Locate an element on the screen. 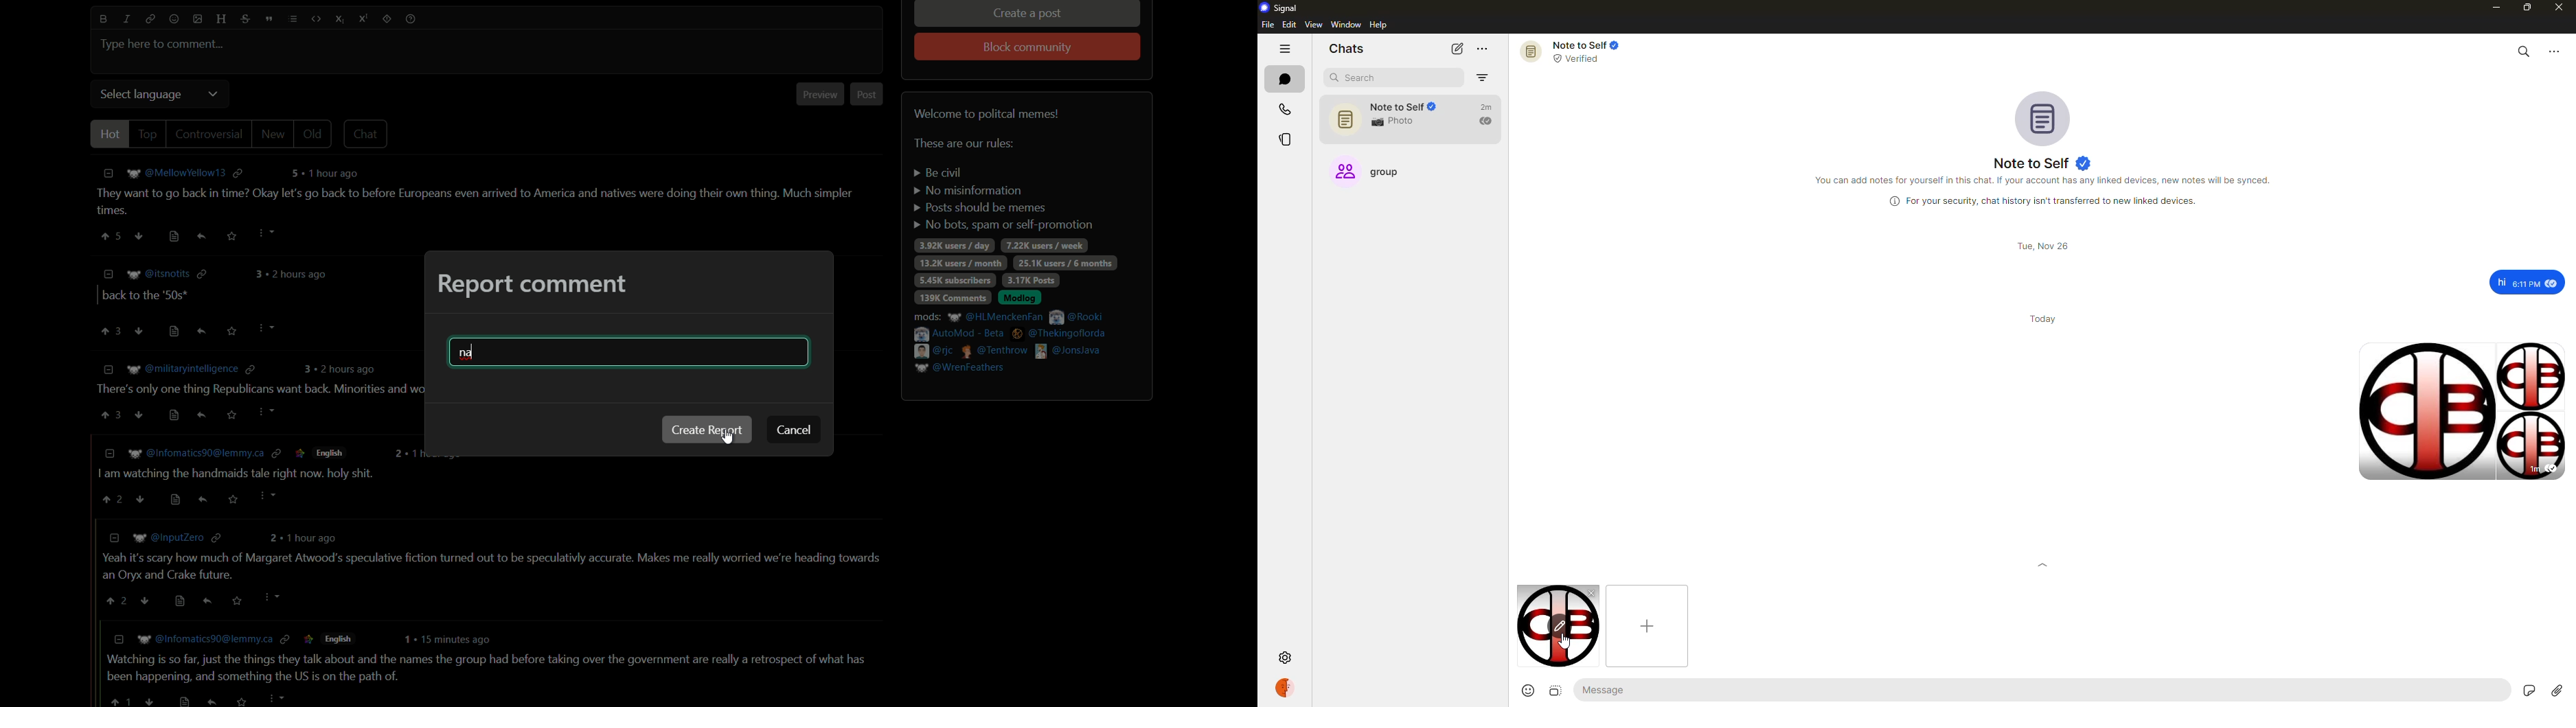 This screenshot has width=2576, height=728. filter is located at coordinates (1483, 78).